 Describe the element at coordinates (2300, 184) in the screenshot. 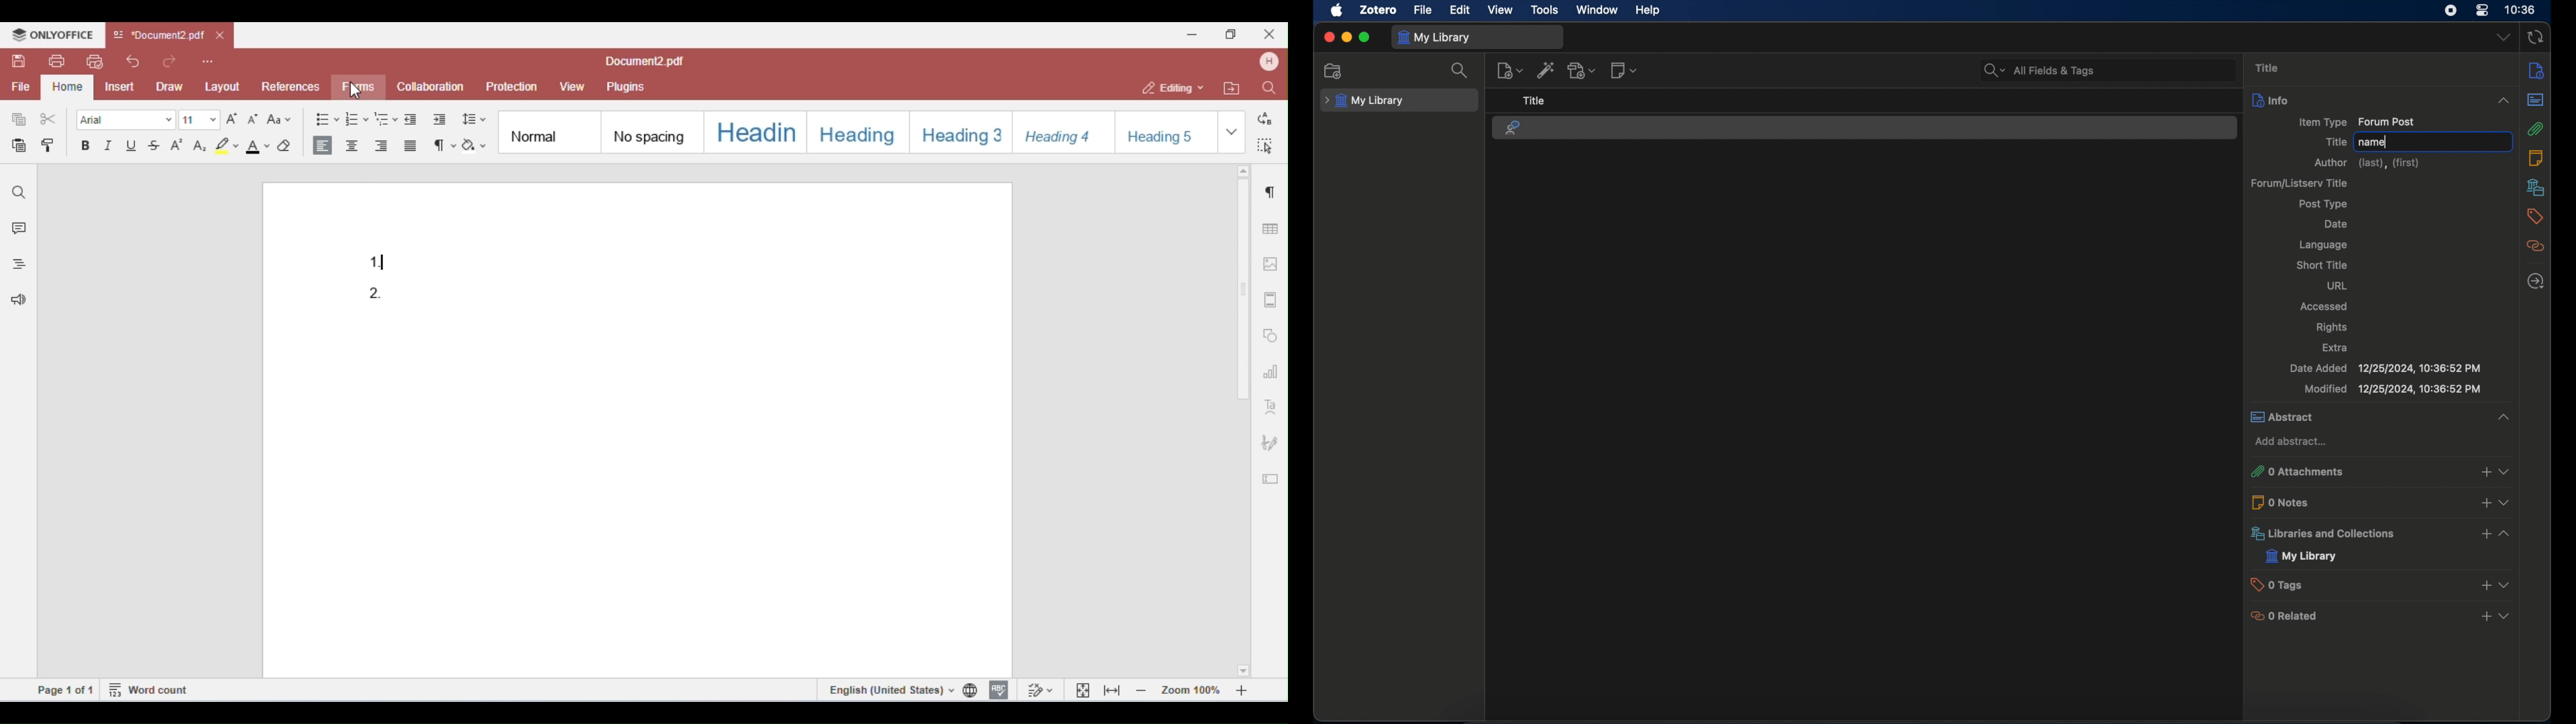

I see `forum/listerv` at that location.